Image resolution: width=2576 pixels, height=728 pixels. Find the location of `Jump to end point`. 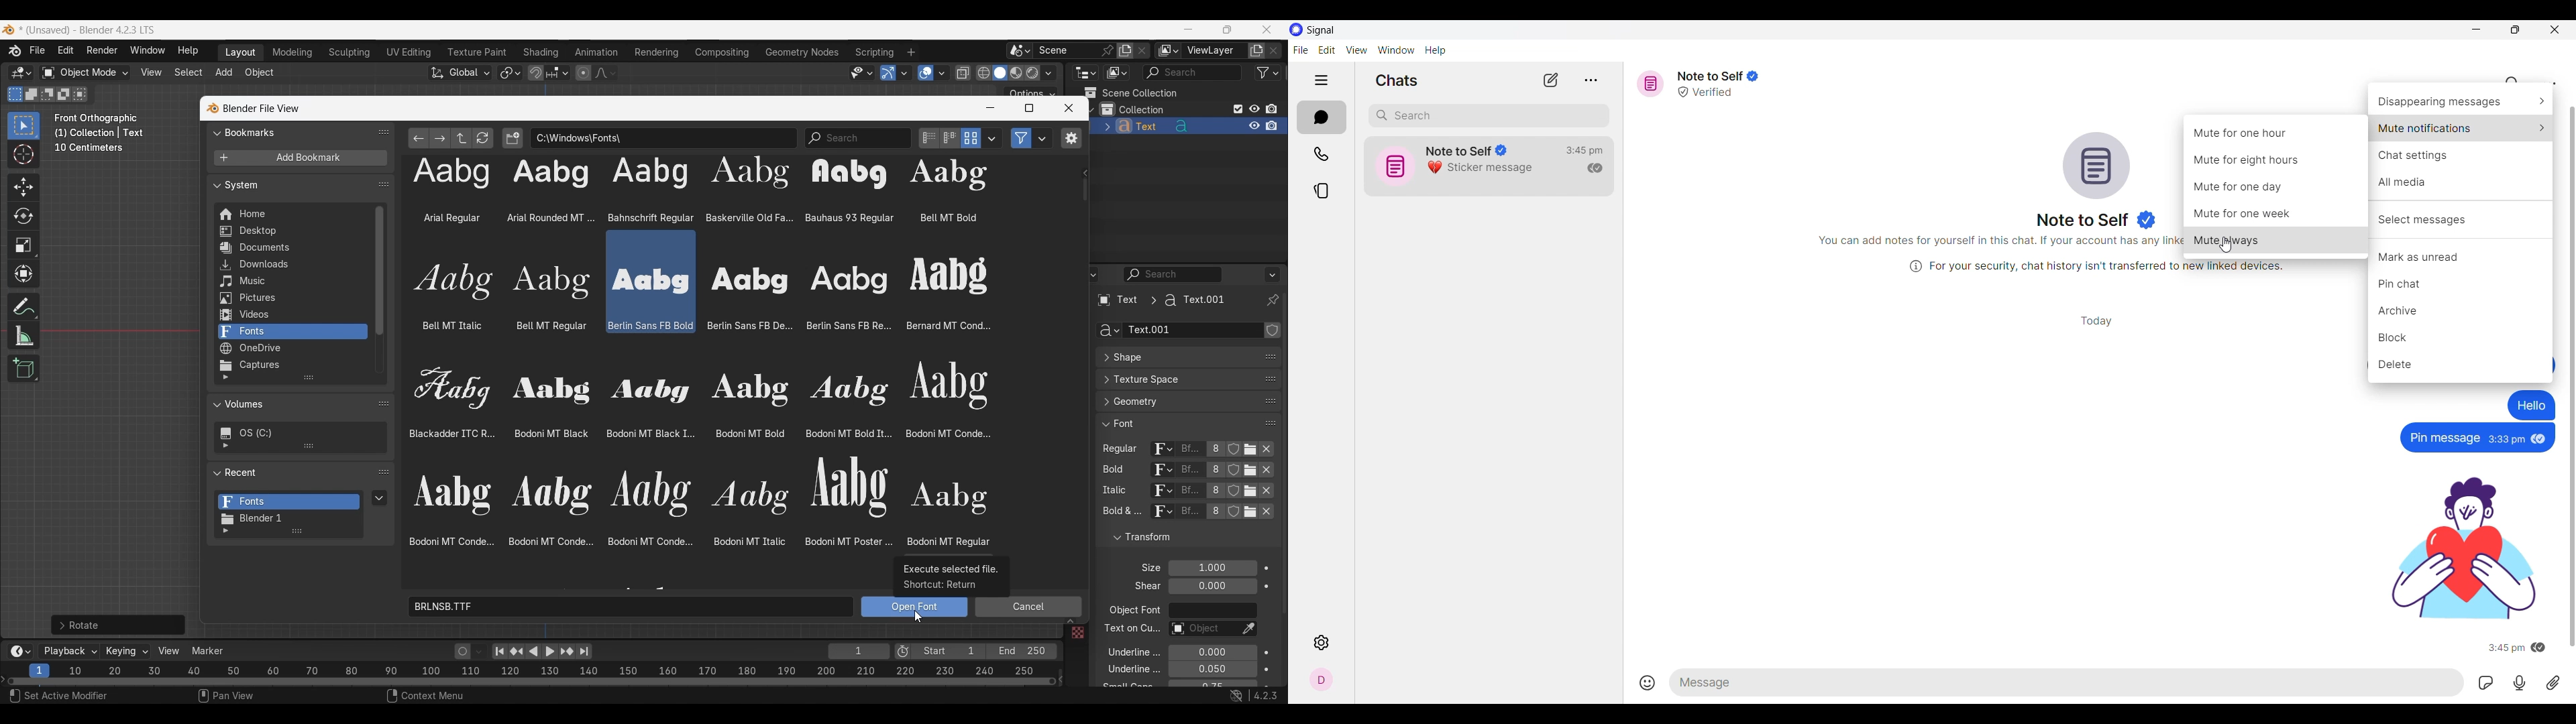

Jump to end point is located at coordinates (584, 652).